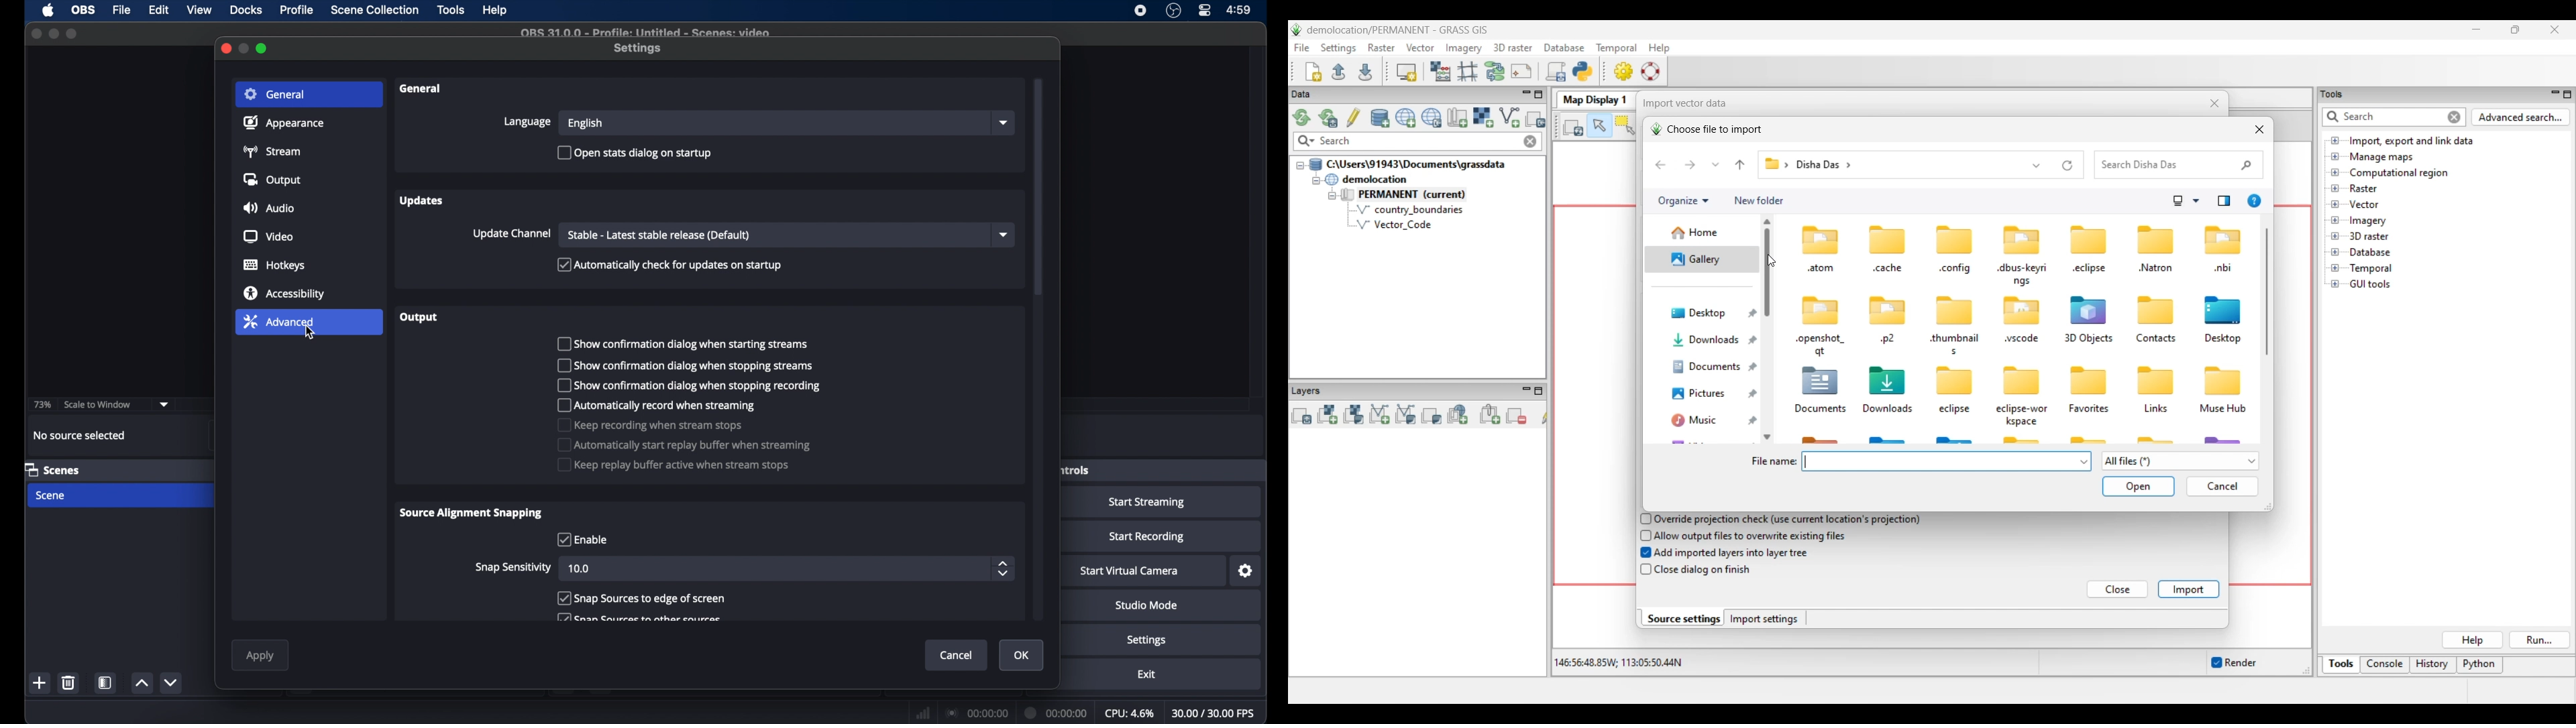  I want to click on start virtual camera, so click(1130, 570).